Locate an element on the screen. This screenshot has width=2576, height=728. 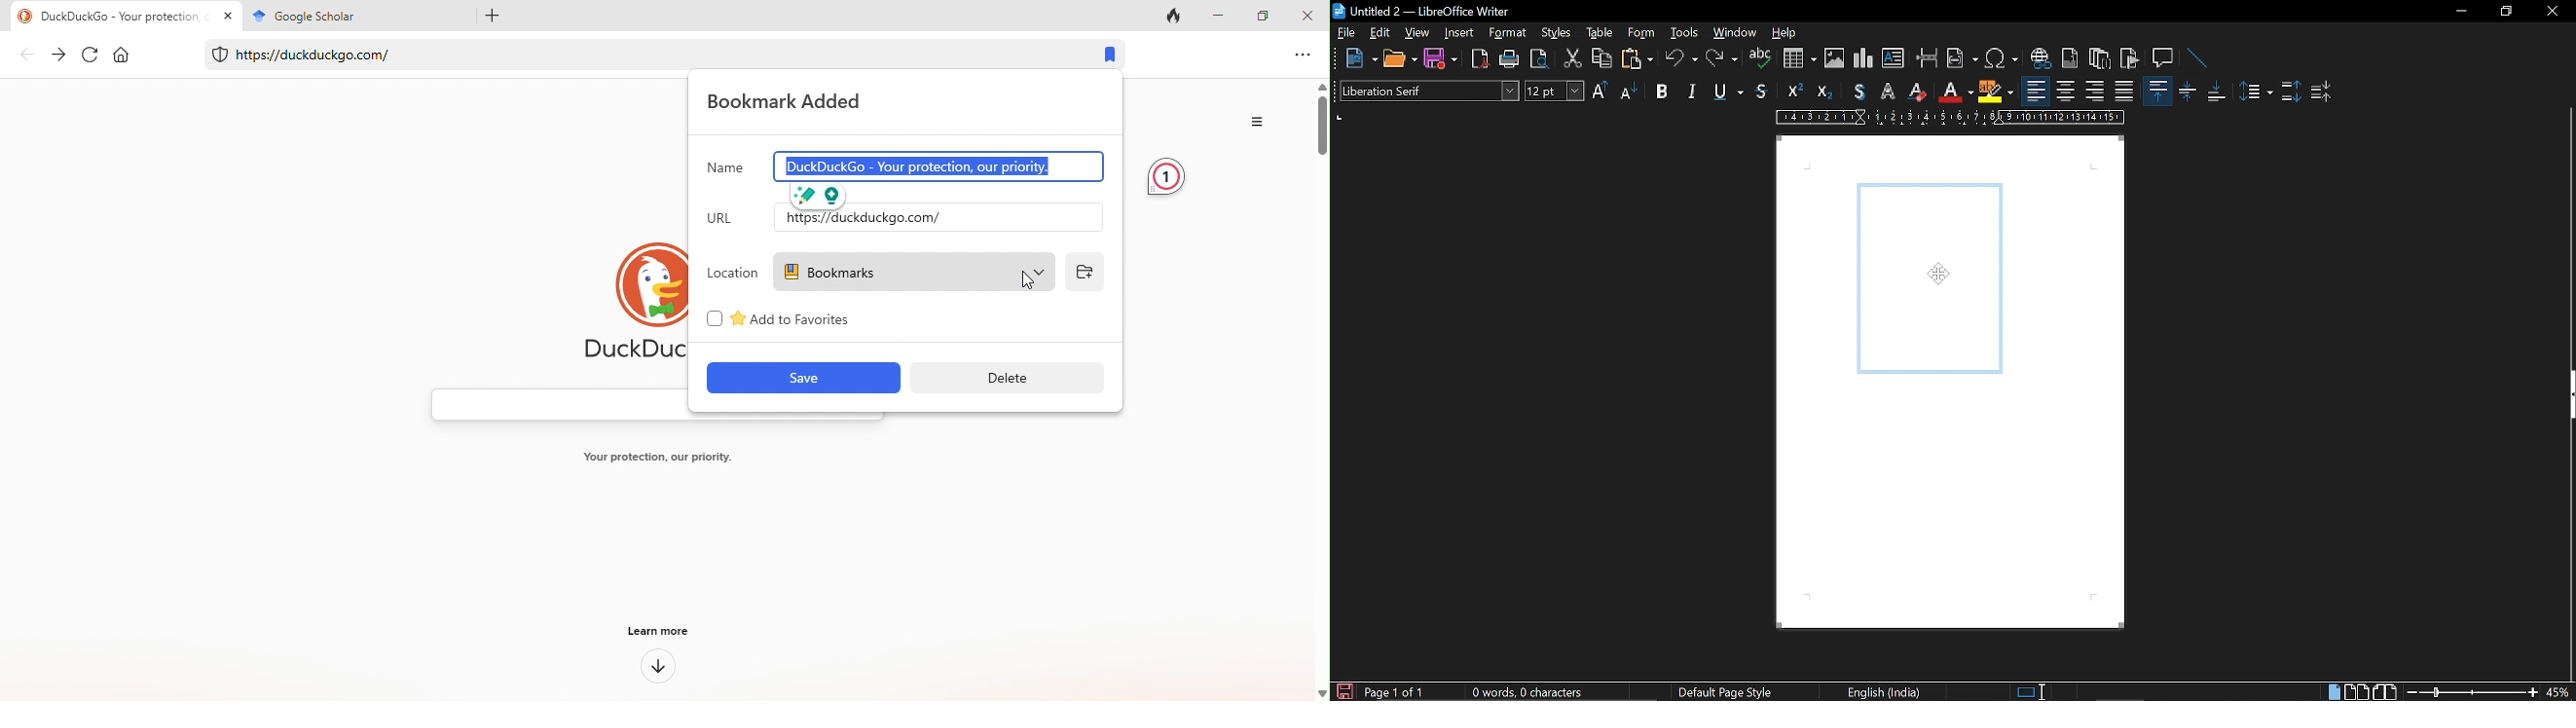
insert symbol is located at coordinates (2002, 61).